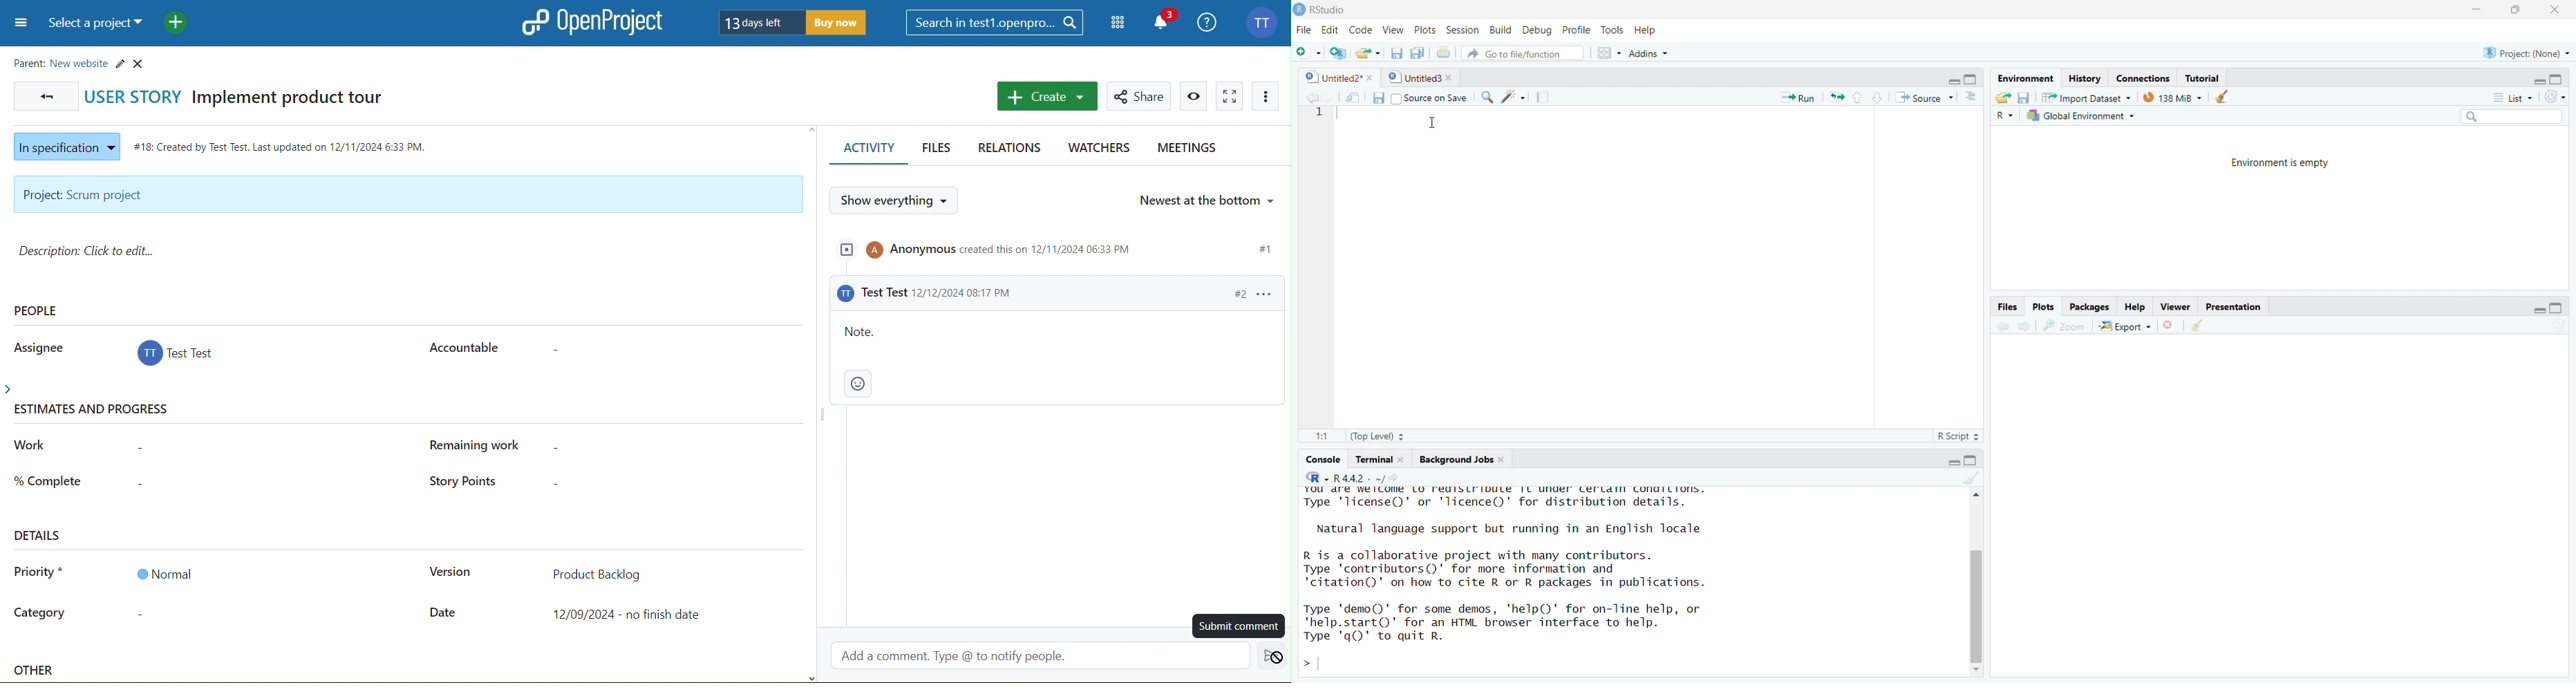  I want to click on compile project, so click(1548, 96).